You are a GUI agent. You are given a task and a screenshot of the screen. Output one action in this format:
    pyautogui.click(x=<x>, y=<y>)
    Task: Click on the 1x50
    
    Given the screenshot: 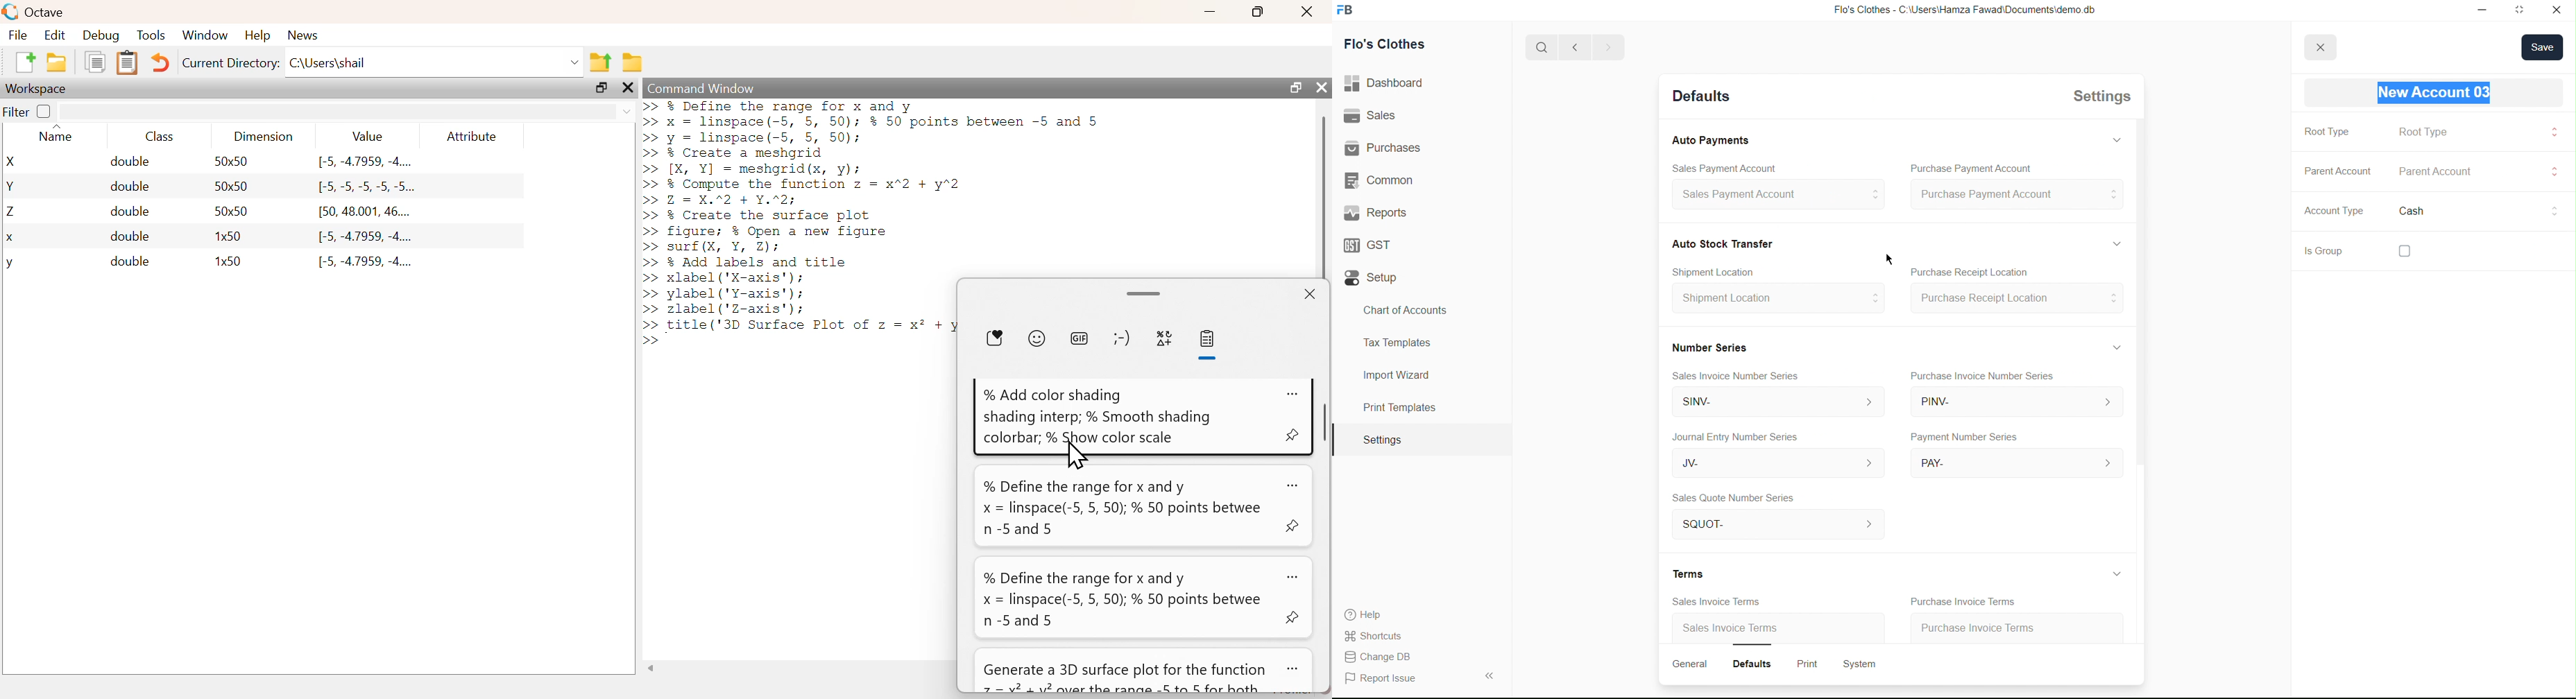 What is the action you would take?
    pyautogui.click(x=230, y=236)
    